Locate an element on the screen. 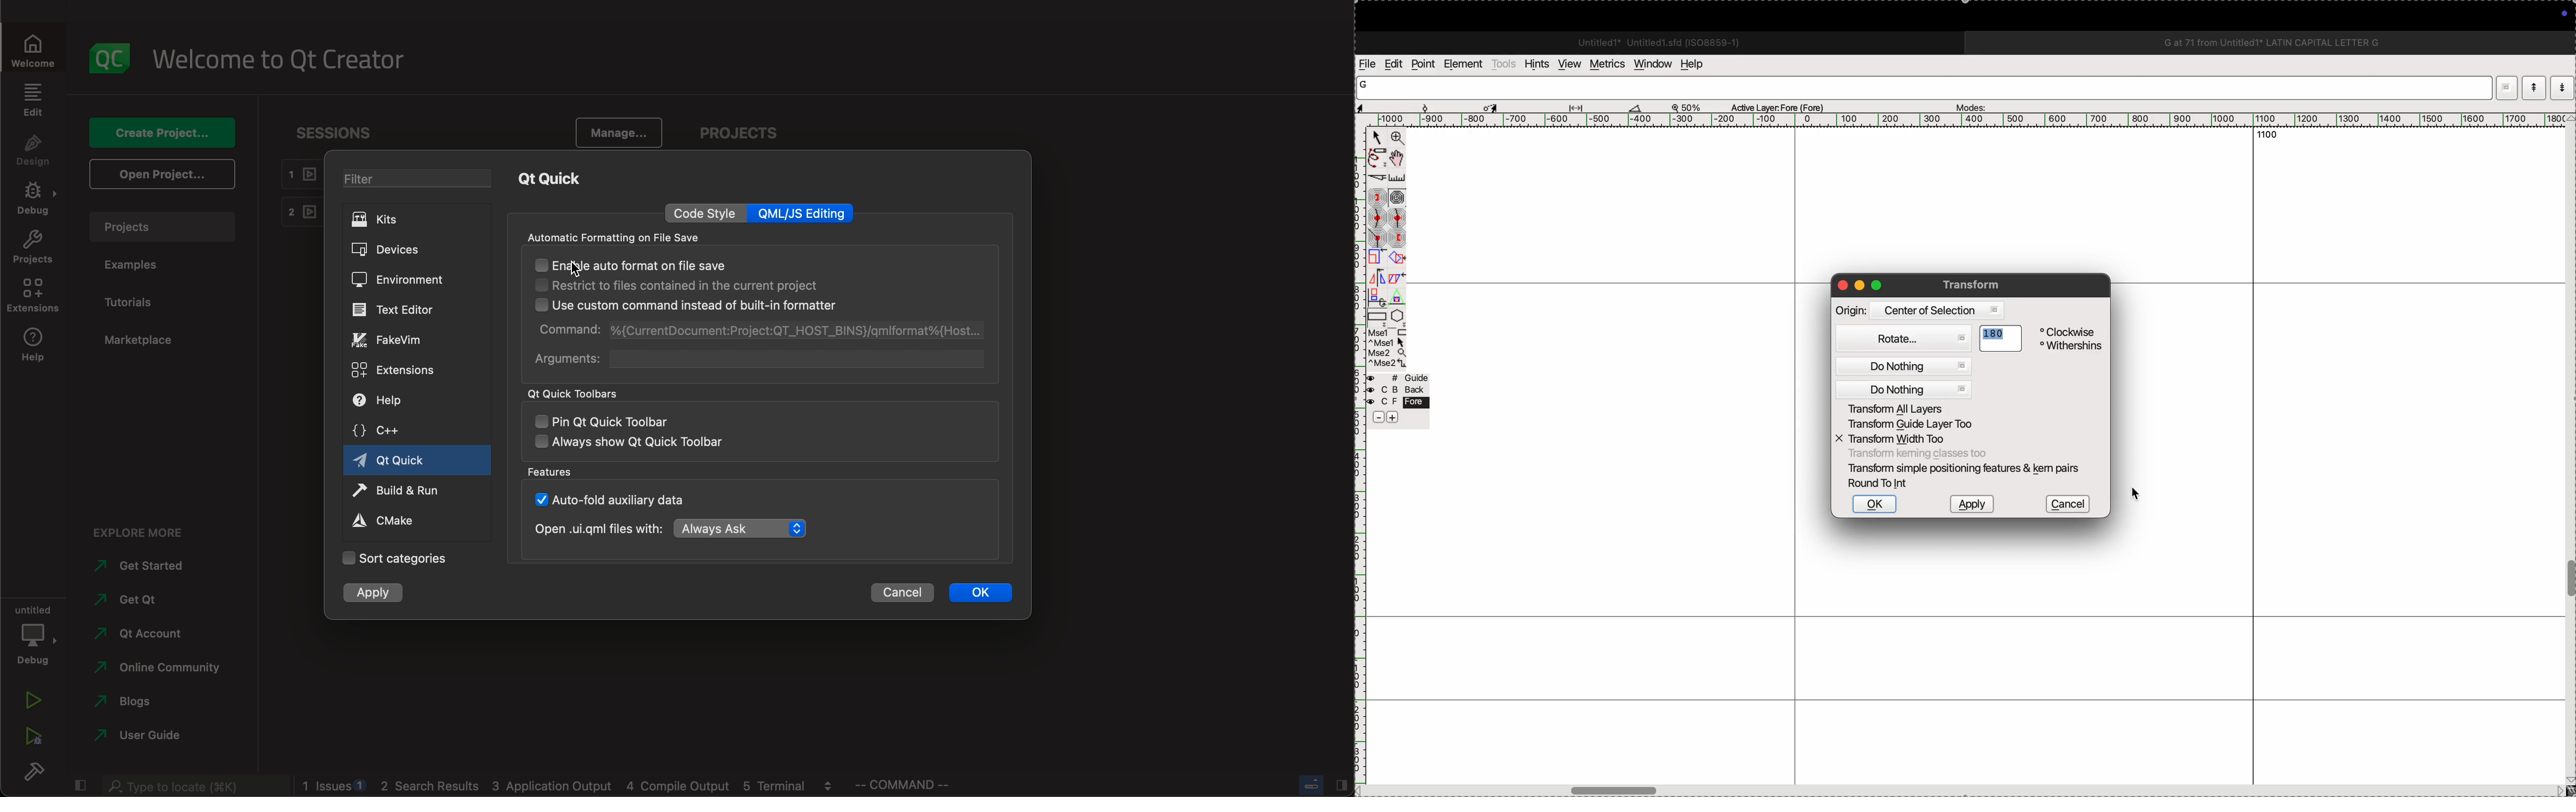 This screenshot has height=812, width=2576. 180 is located at coordinates (2002, 340).